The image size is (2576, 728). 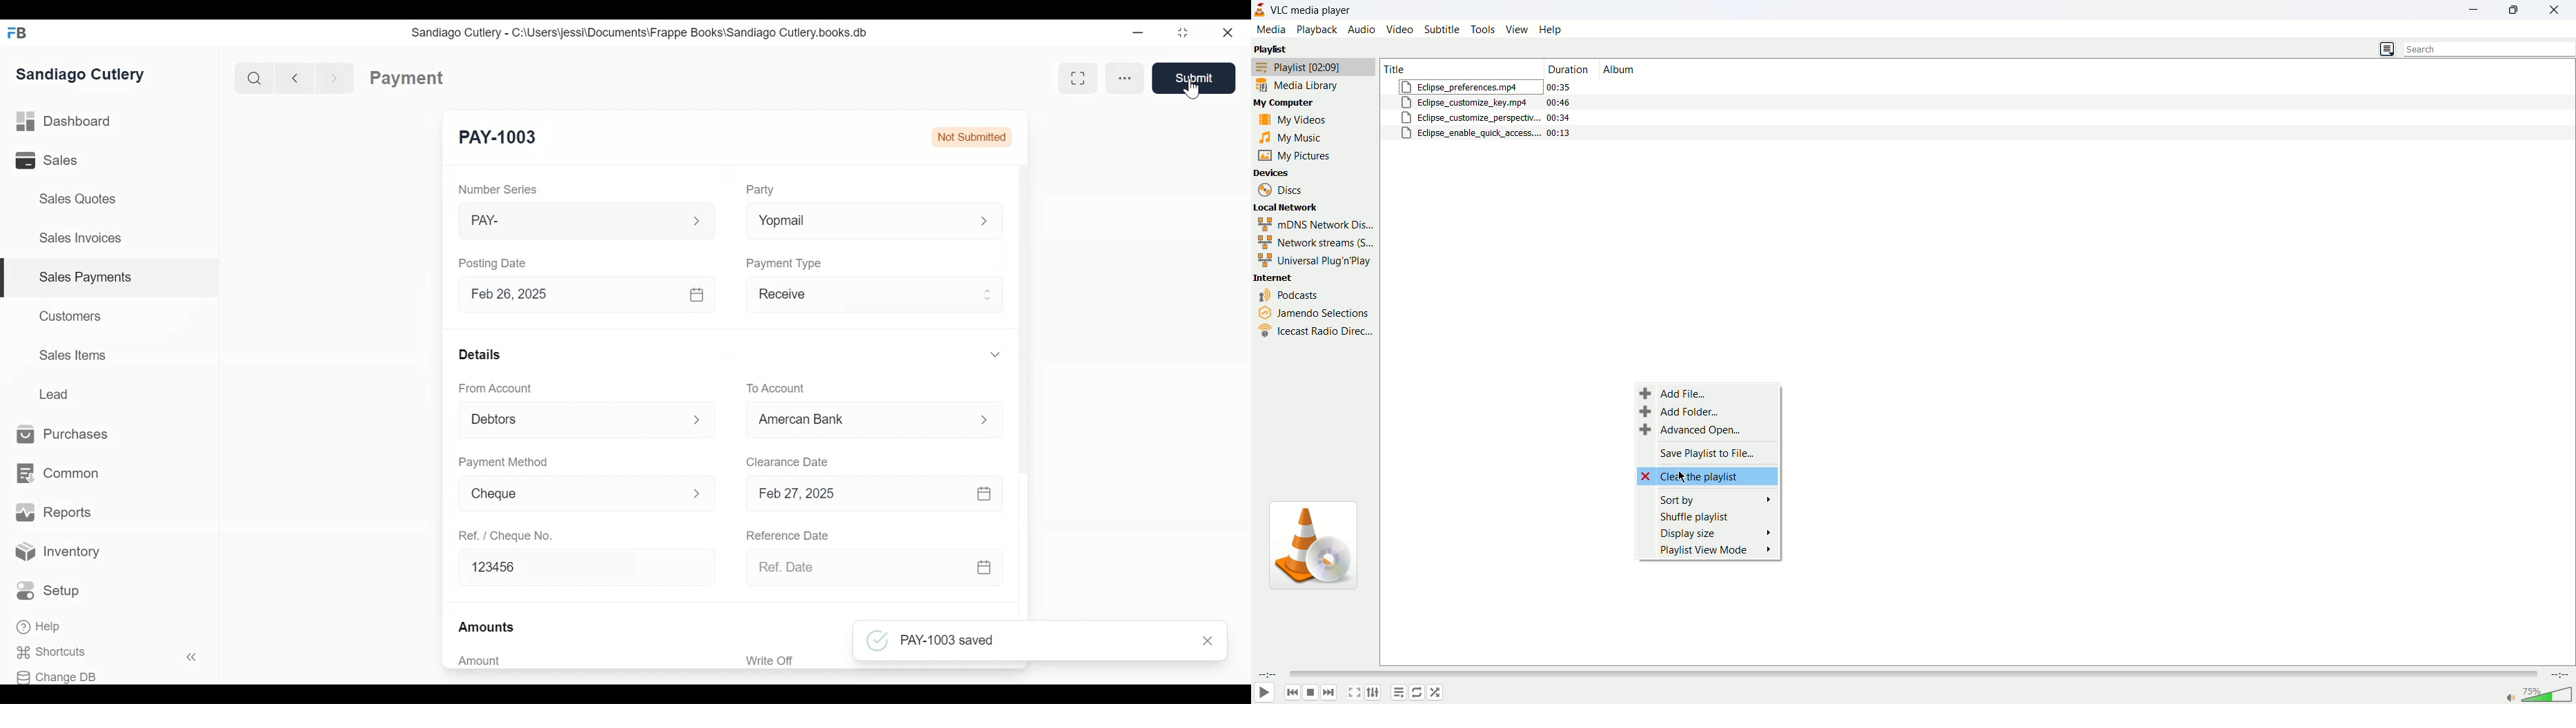 What do you see at coordinates (1304, 86) in the screenshot?
I see `media library` at bounding box center [1304, 86].